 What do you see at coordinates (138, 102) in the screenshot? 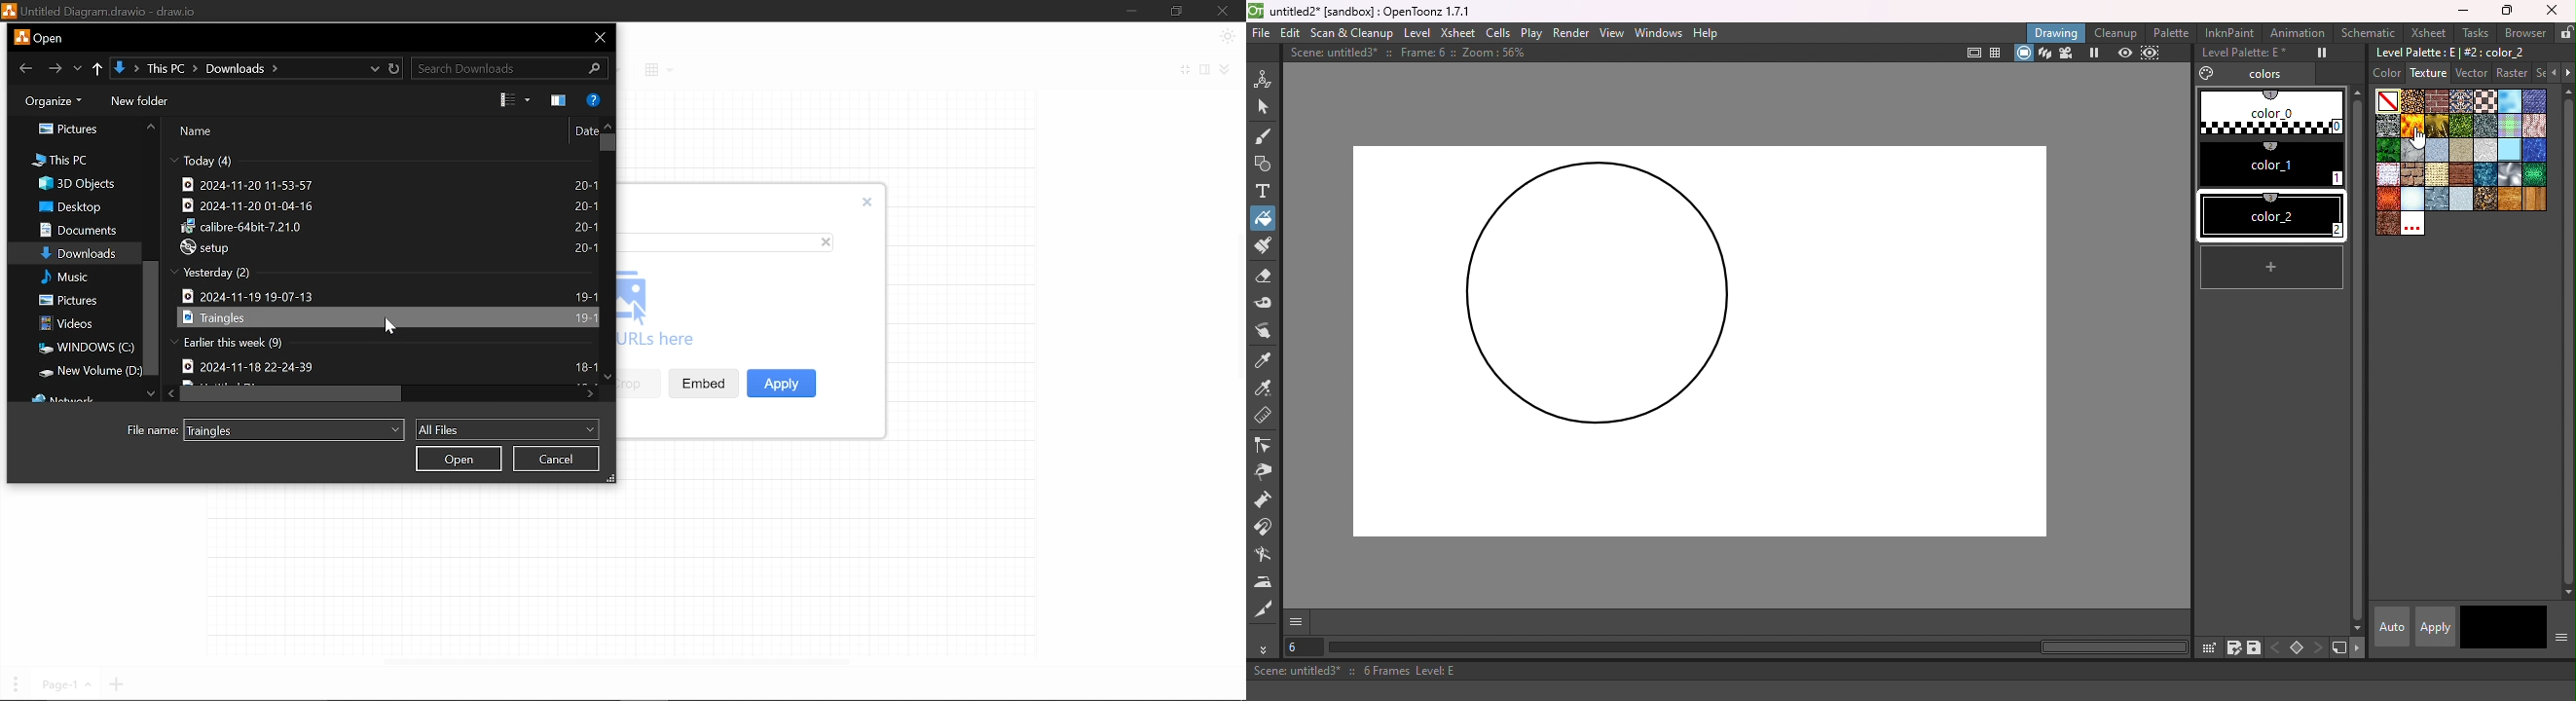
I see `New folder` at bounding box center [138, 102].